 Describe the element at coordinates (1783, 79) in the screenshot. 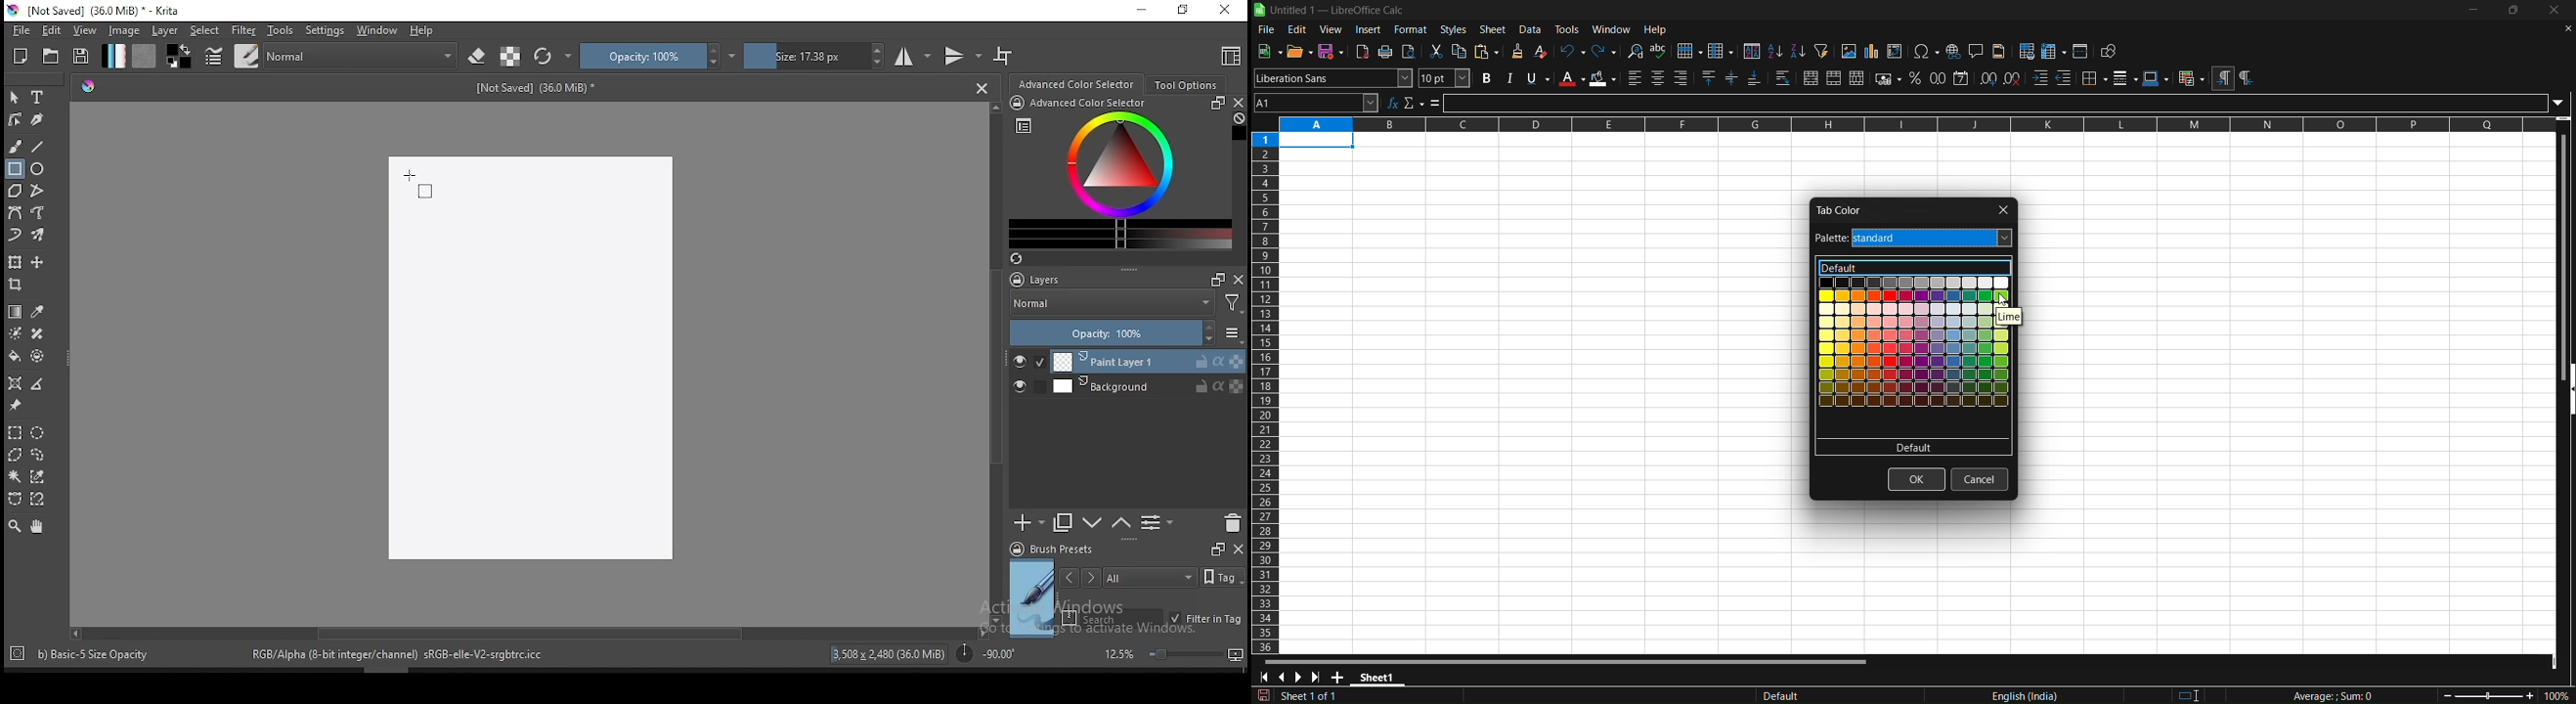

I see `wrap text` at that location.